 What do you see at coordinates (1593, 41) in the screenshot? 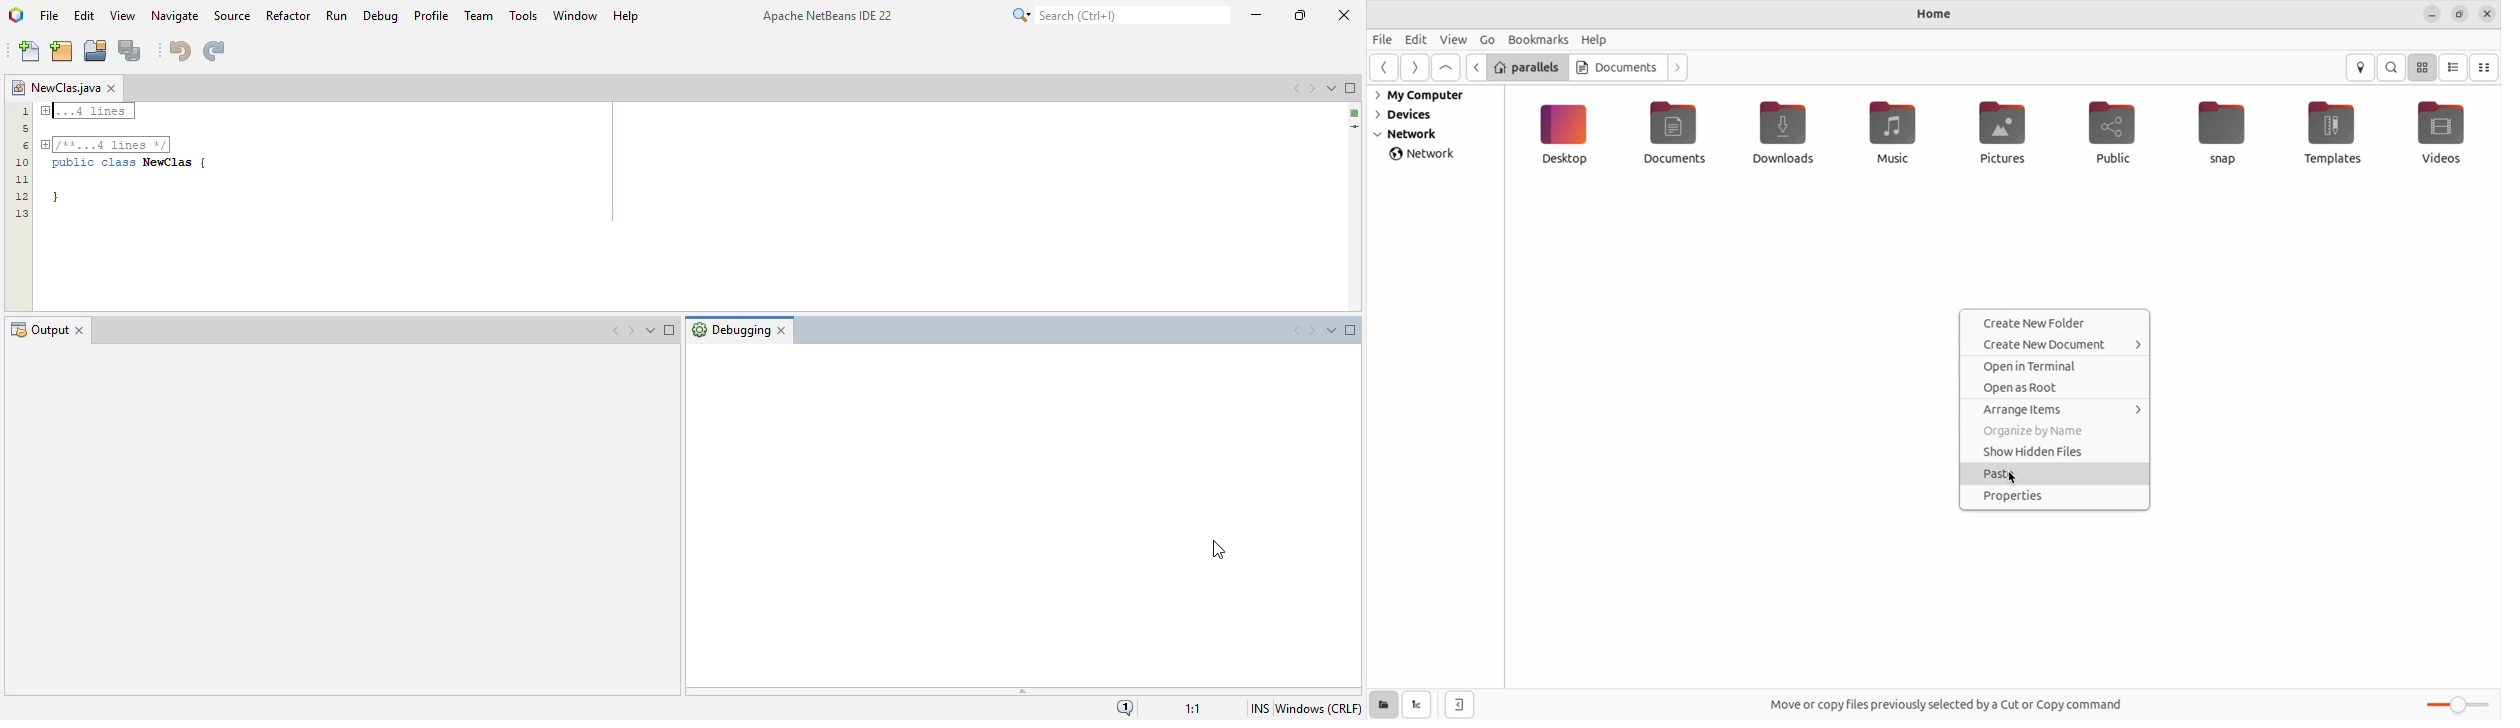
I see `help` at bounding box center [1593, 41].